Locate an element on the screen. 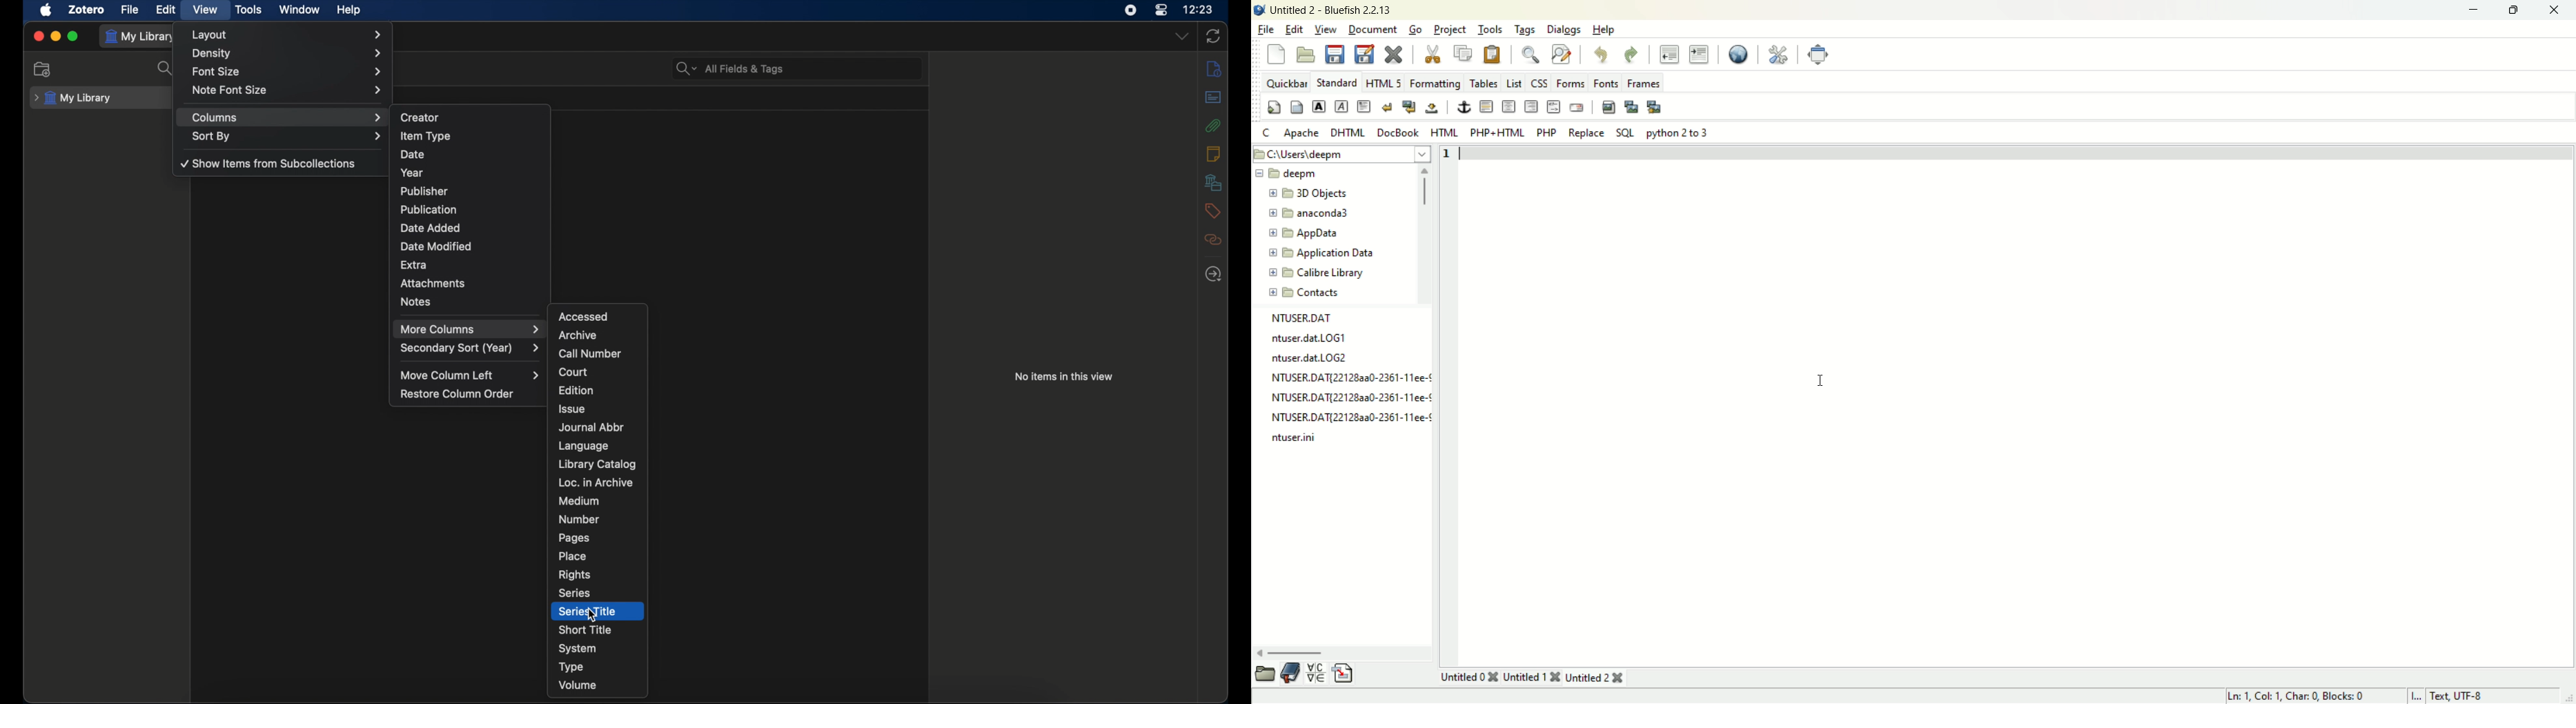 This screenshot has height=728, width=2576. short title is located at coordinates (586, 629).